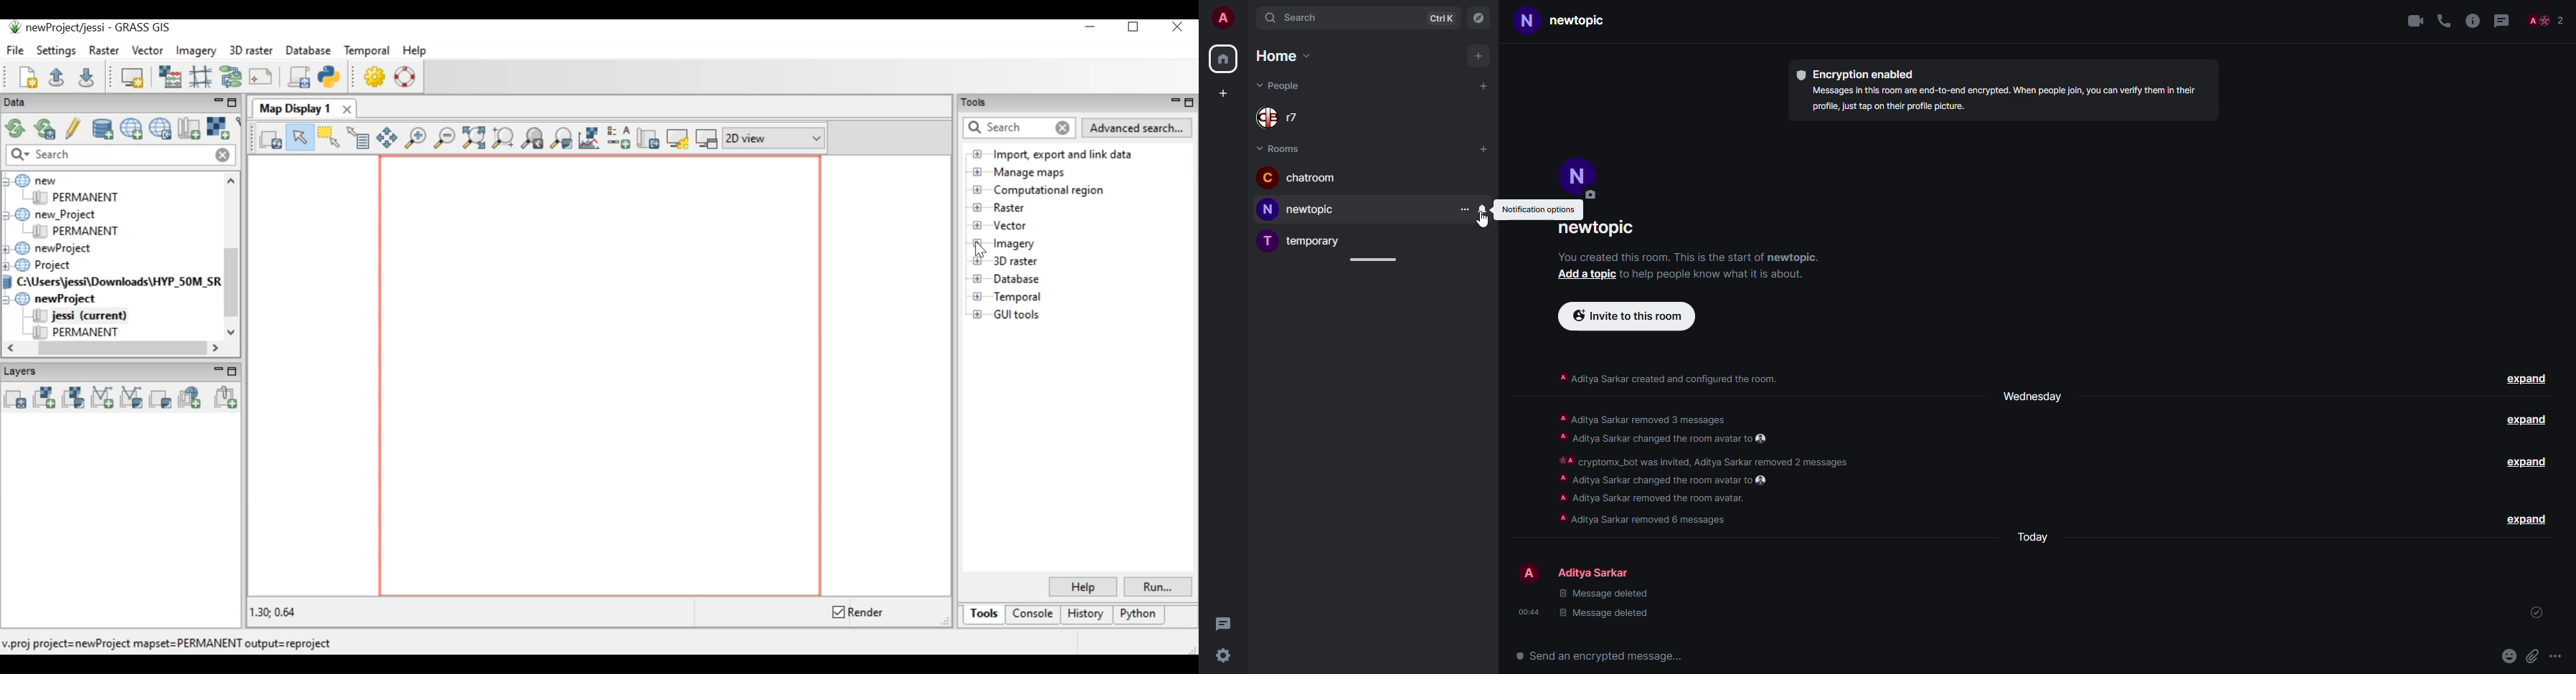 The width and height of the screenshot is (2576, 700). I want to click on people, so click(2547, 22).